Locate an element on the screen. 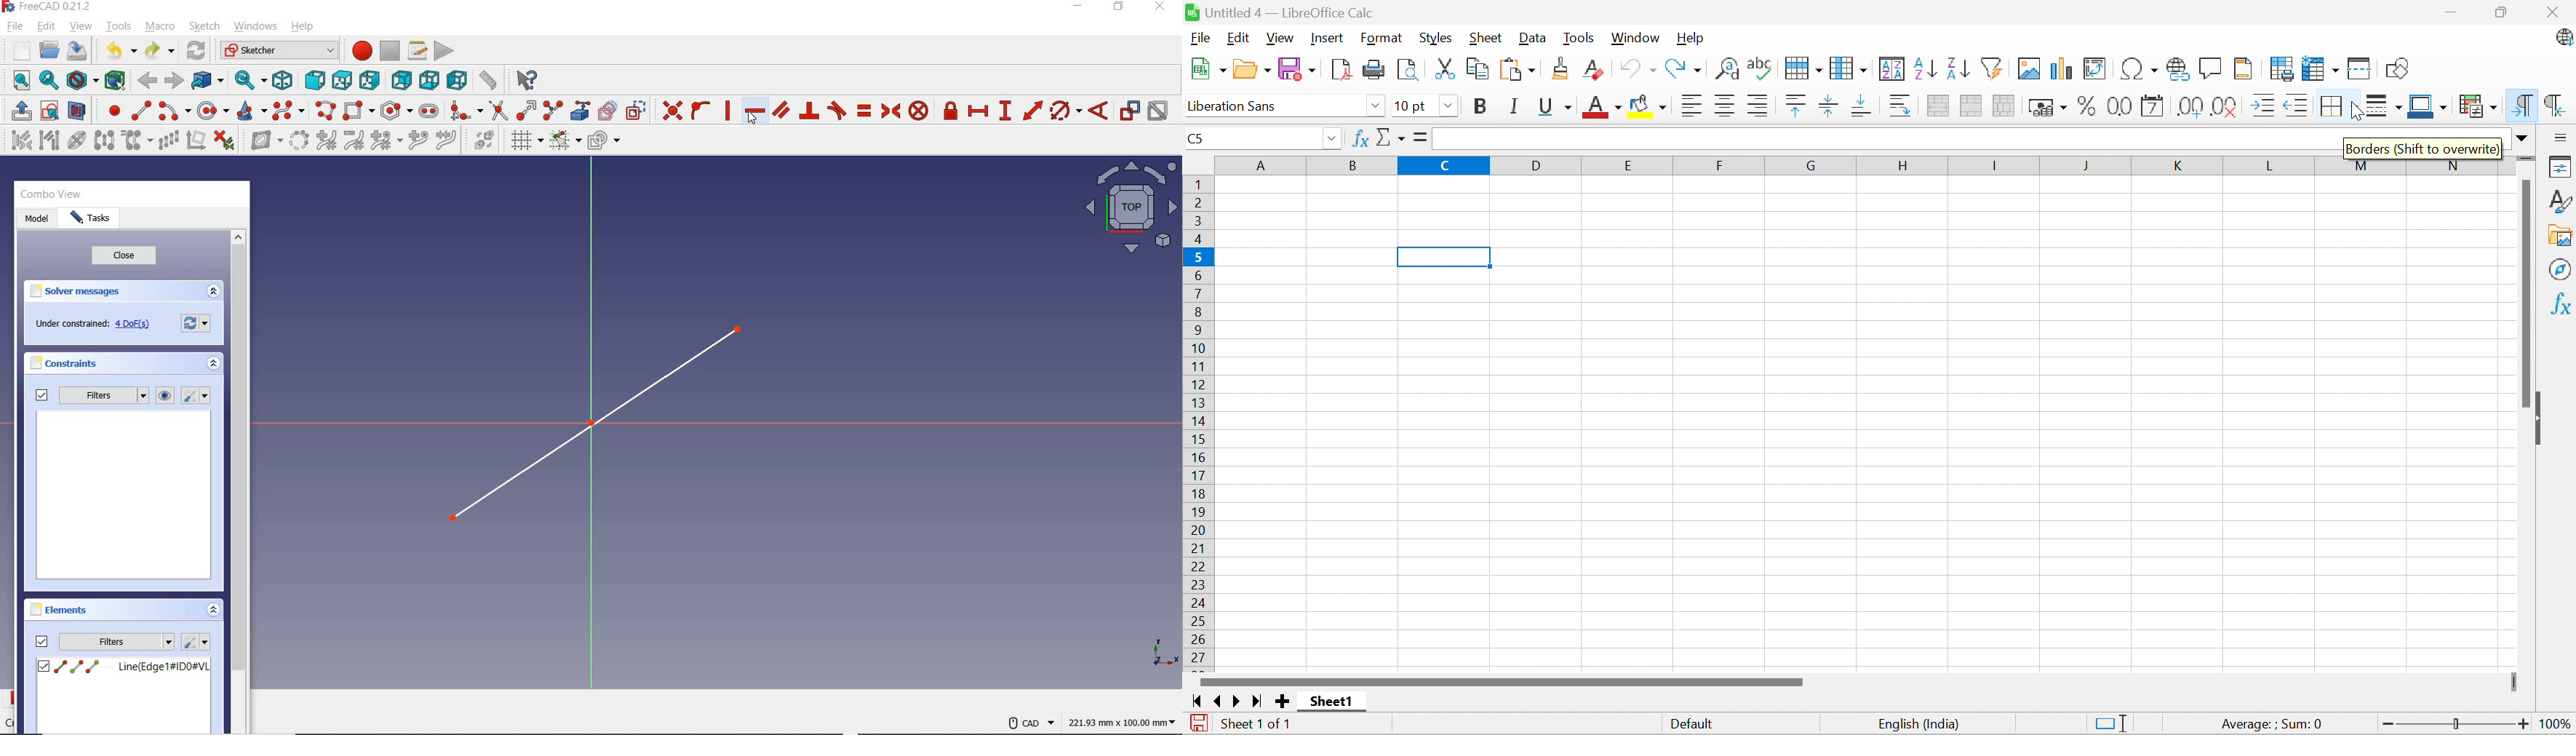 This screenshot has height=756, width=2576. Slider is located at coordinates (2526, 160).